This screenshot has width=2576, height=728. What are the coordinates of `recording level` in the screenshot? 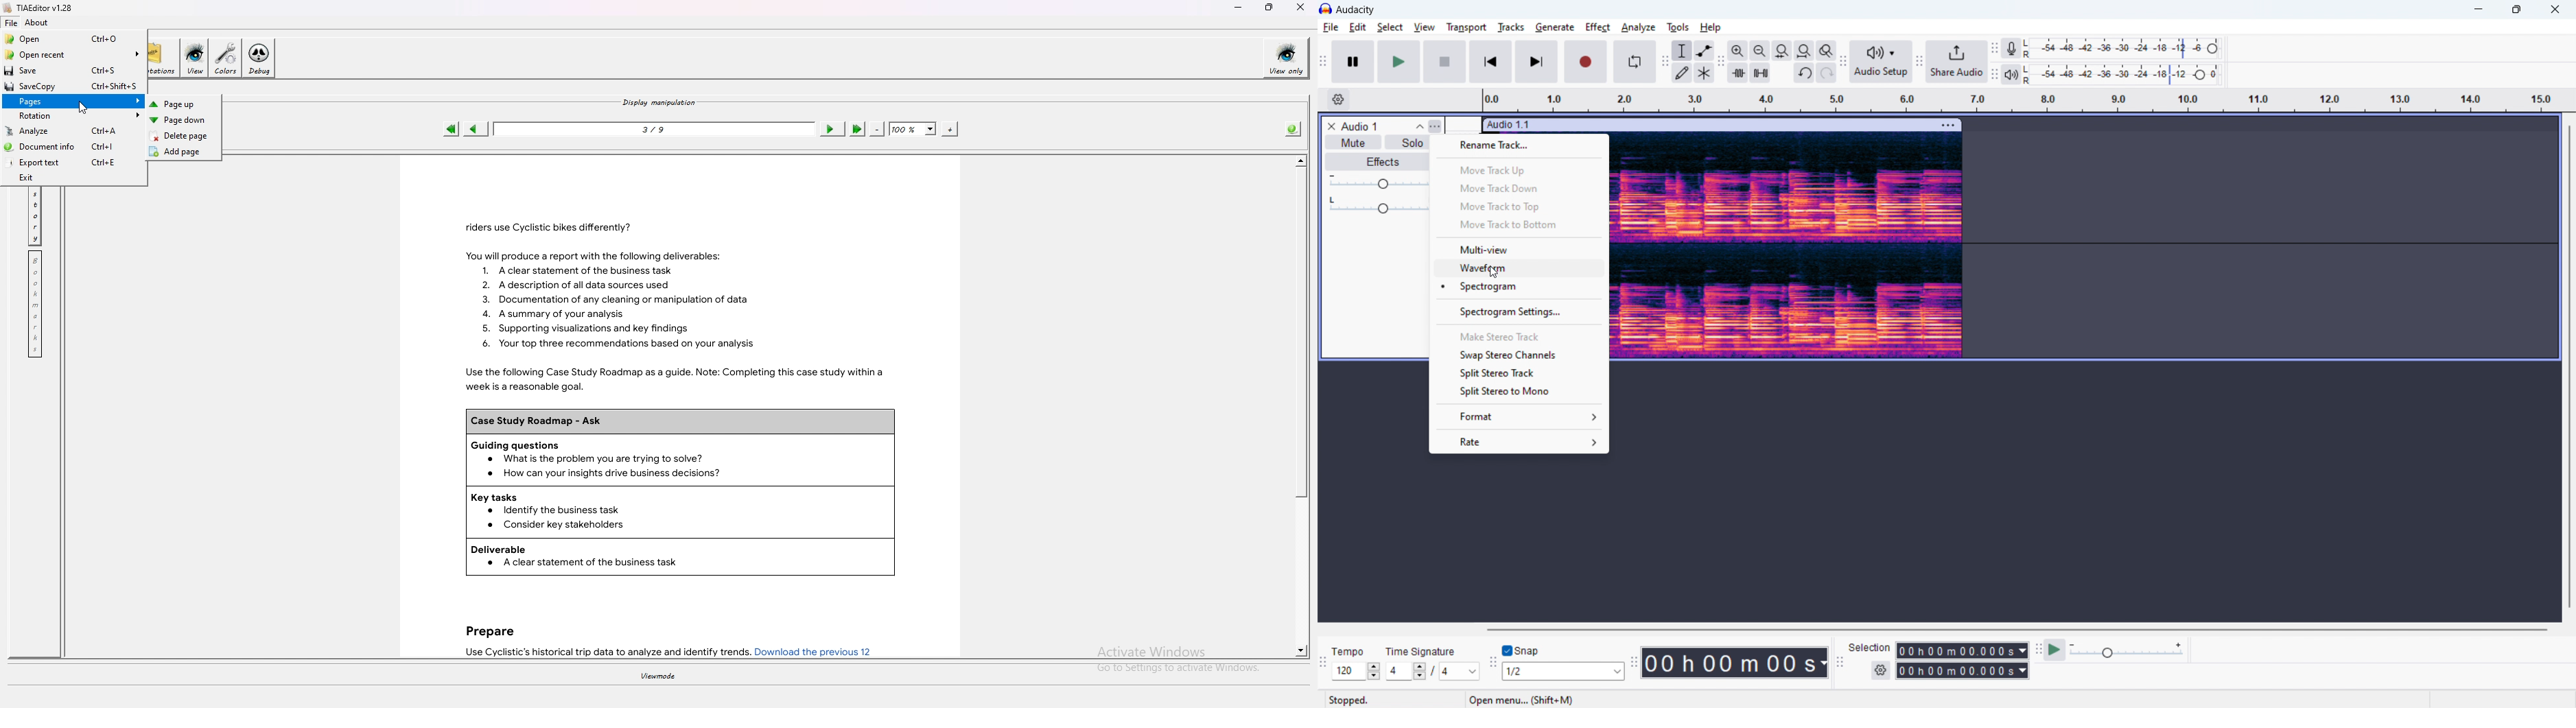 It's located at (2126, 49).